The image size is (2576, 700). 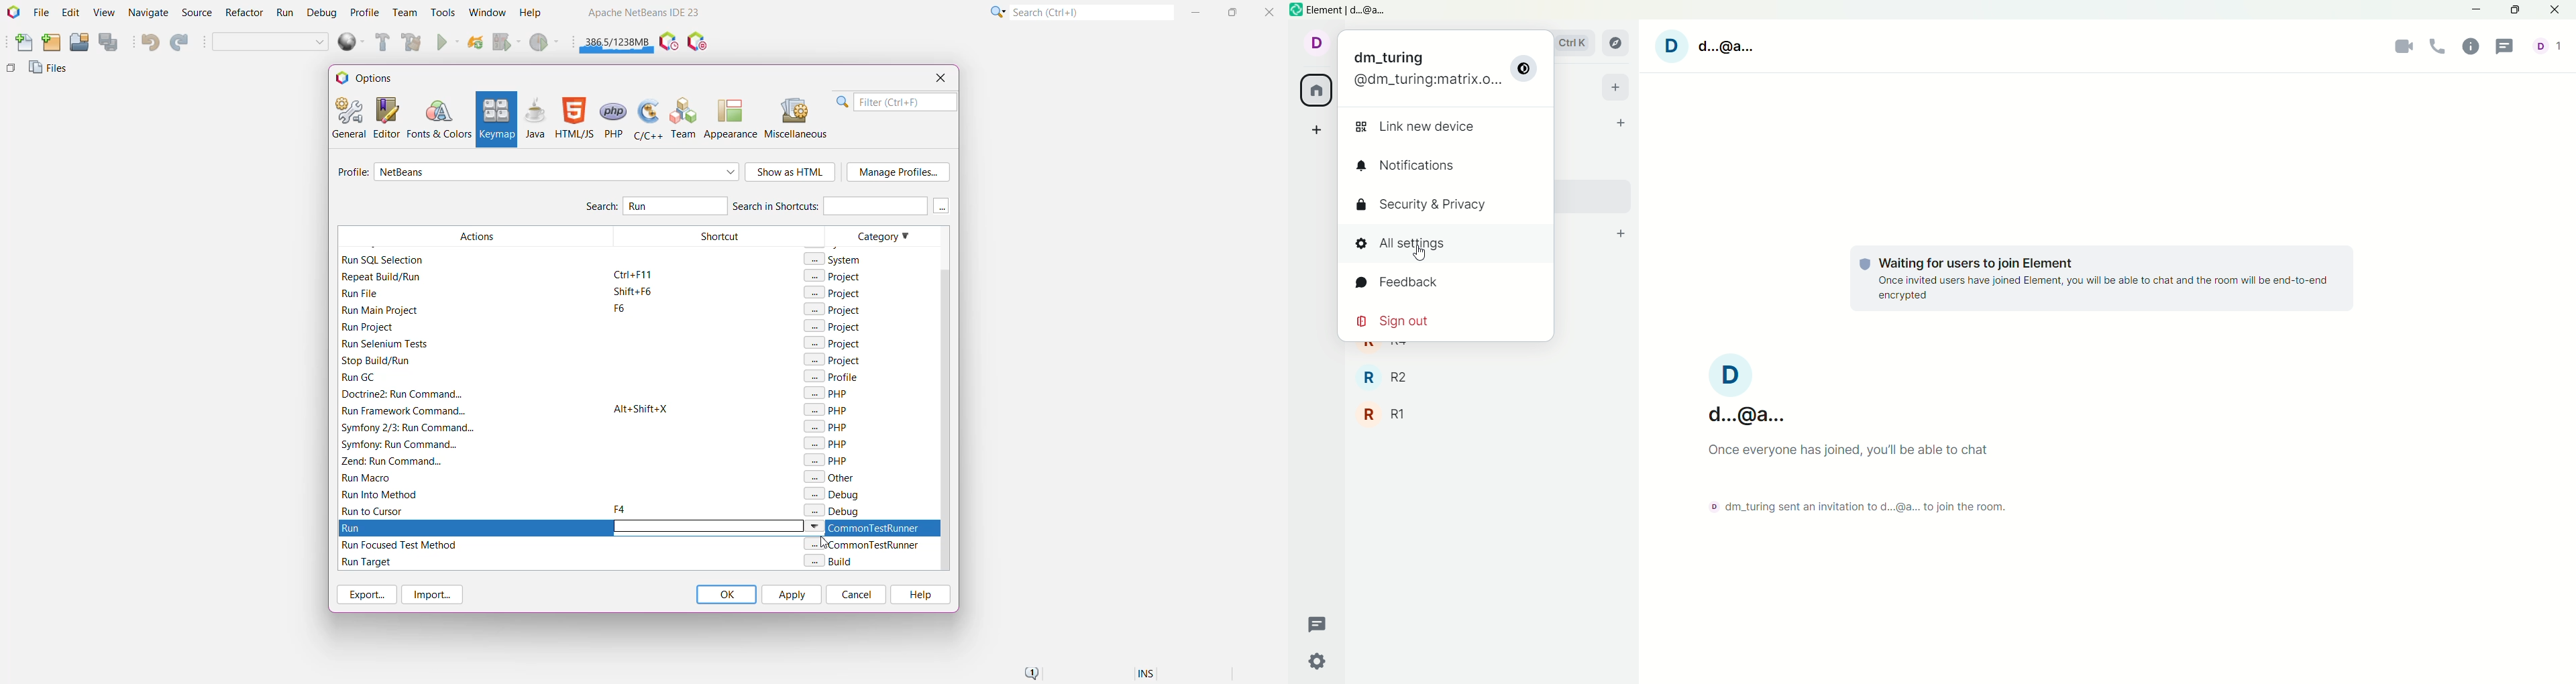 What do you see at coordinates (2514, 10) in the screenshot?
I see `maximize` at bounding box center [2514, 10].